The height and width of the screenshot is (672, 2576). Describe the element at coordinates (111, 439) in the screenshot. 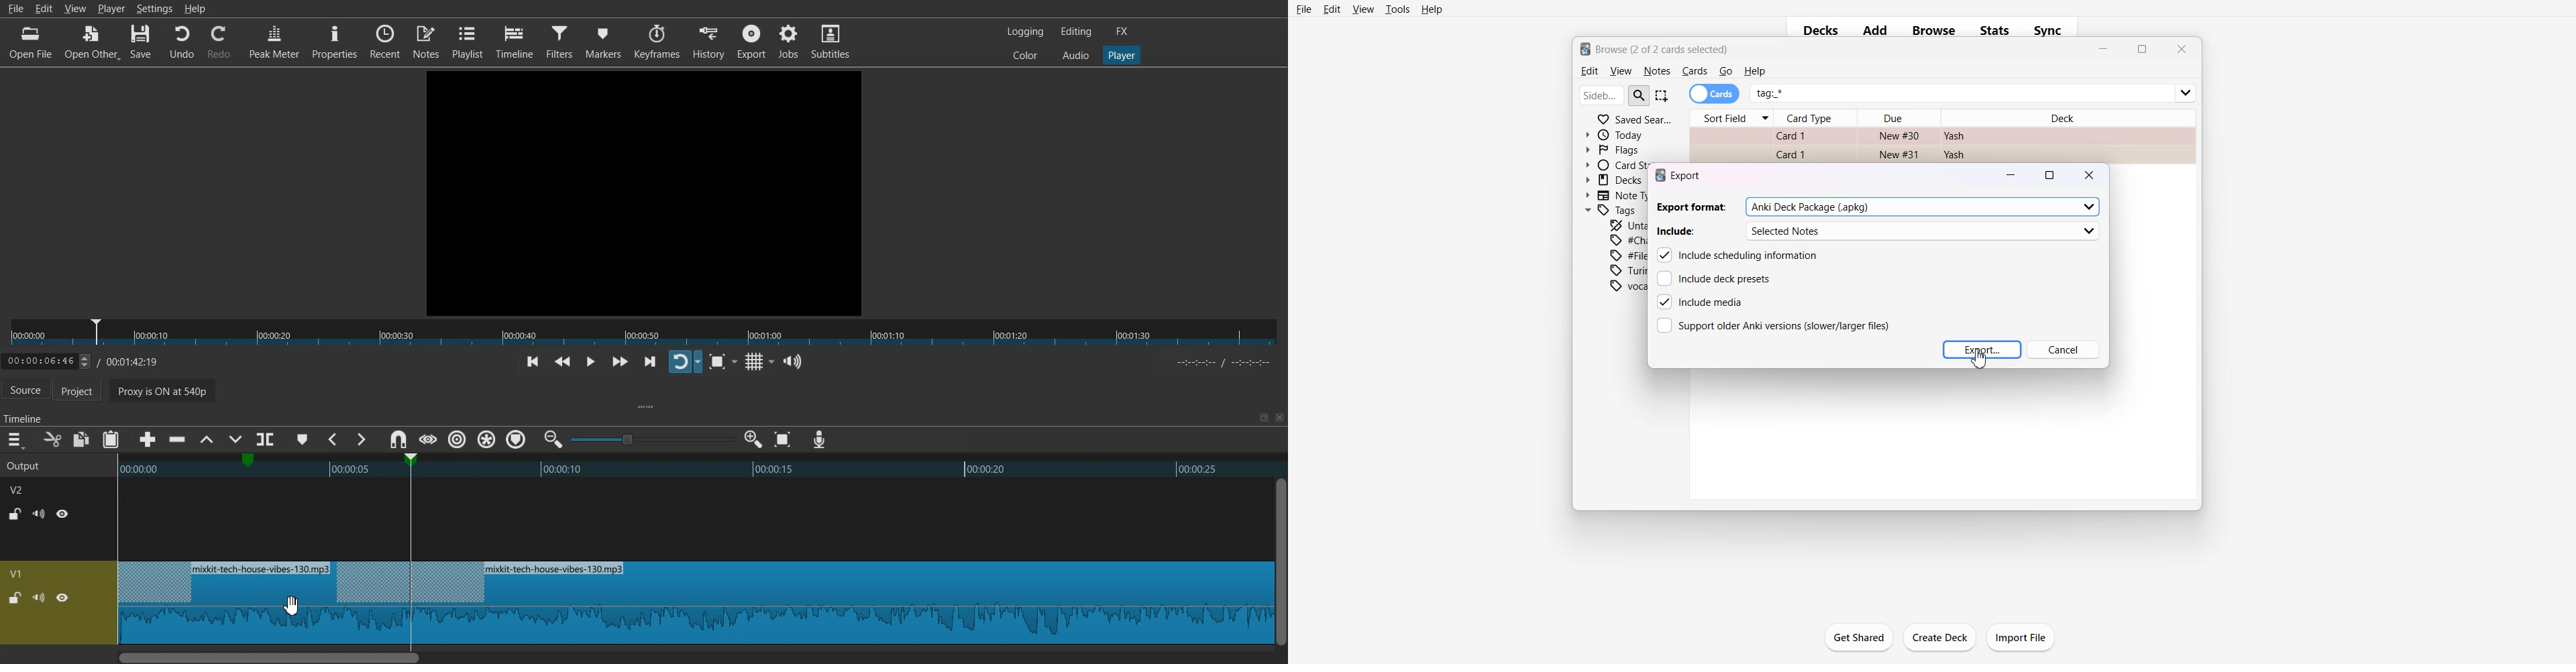

I see `Paste` at that location.